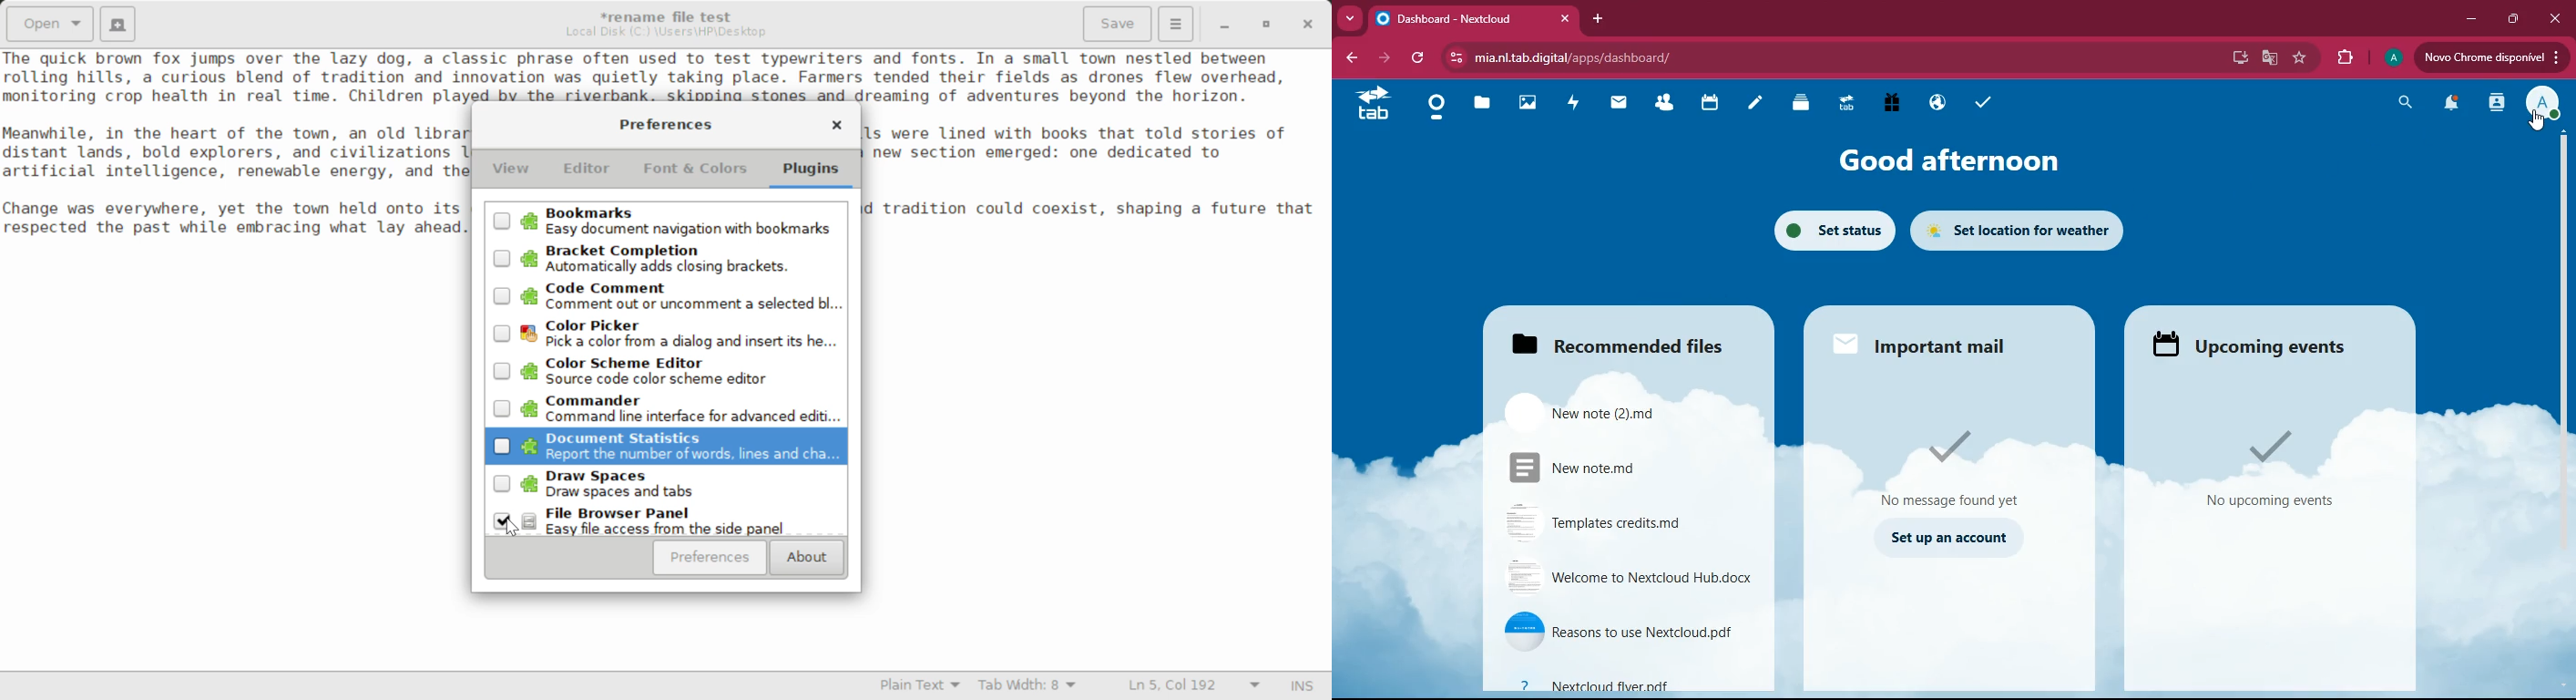 The width and height of the screenshot is (2576, 700). I want to click on set up, so click(1949, 539).